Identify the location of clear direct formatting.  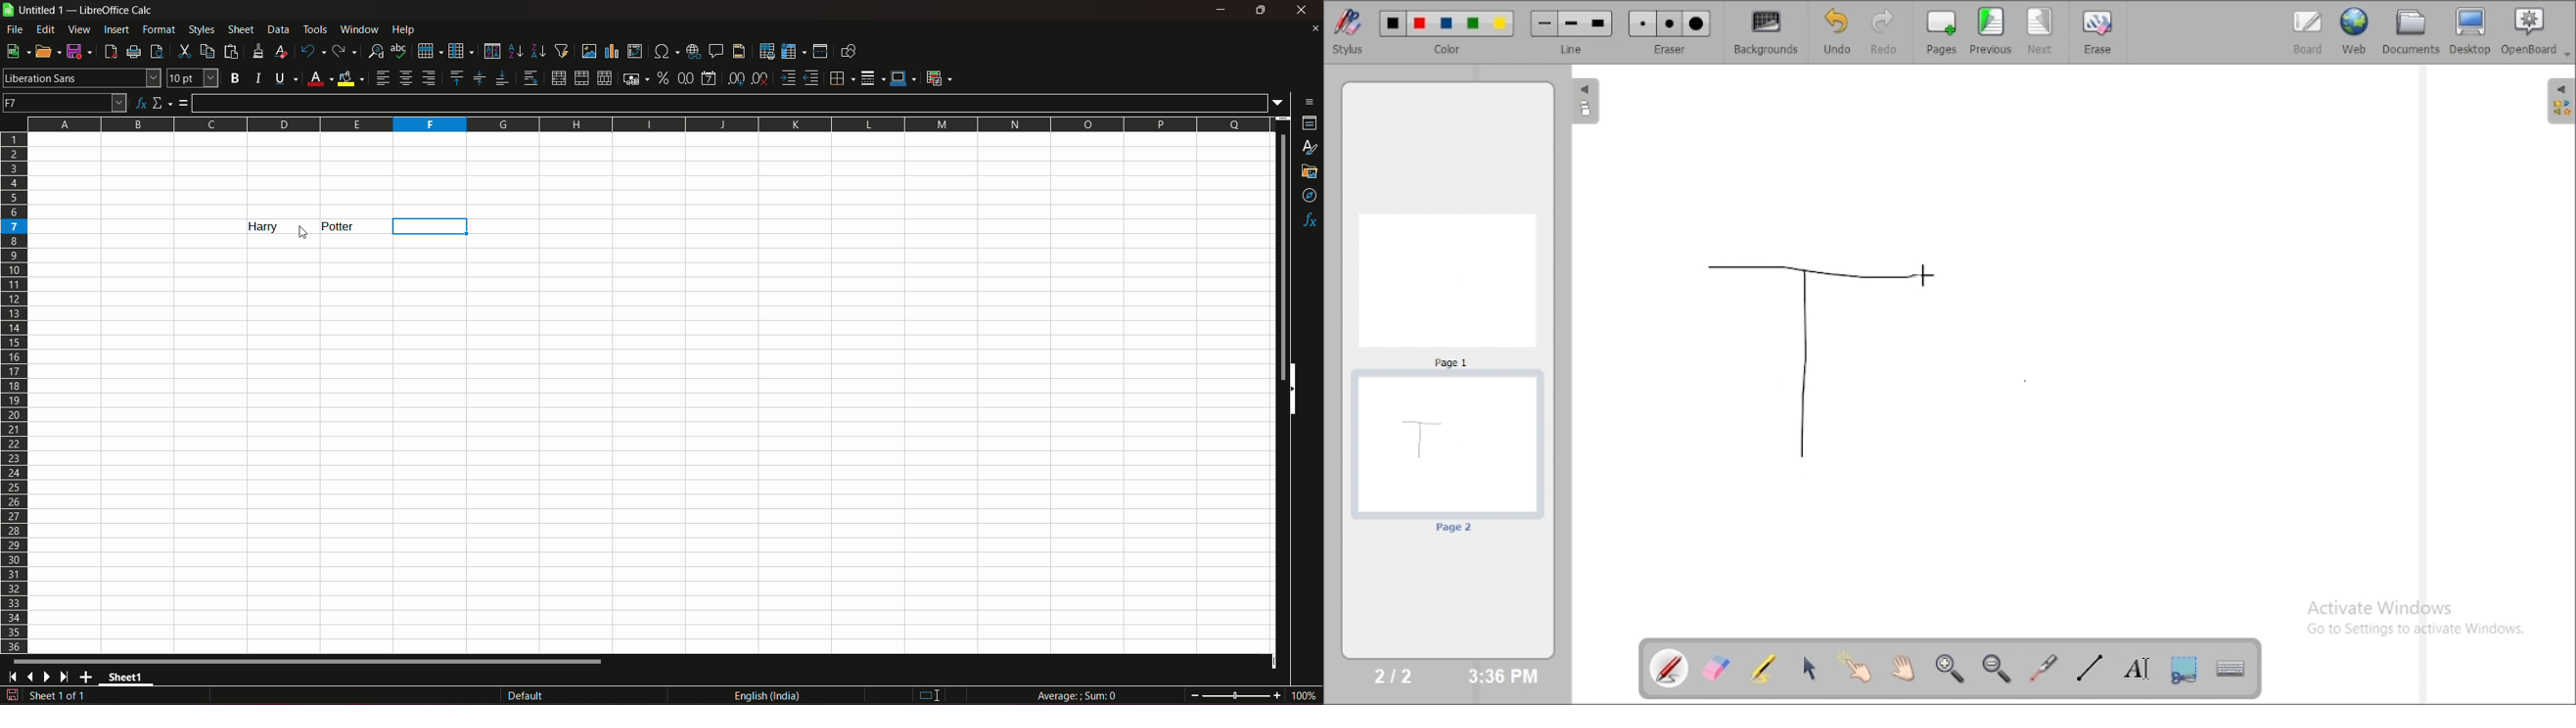
(283, 51).